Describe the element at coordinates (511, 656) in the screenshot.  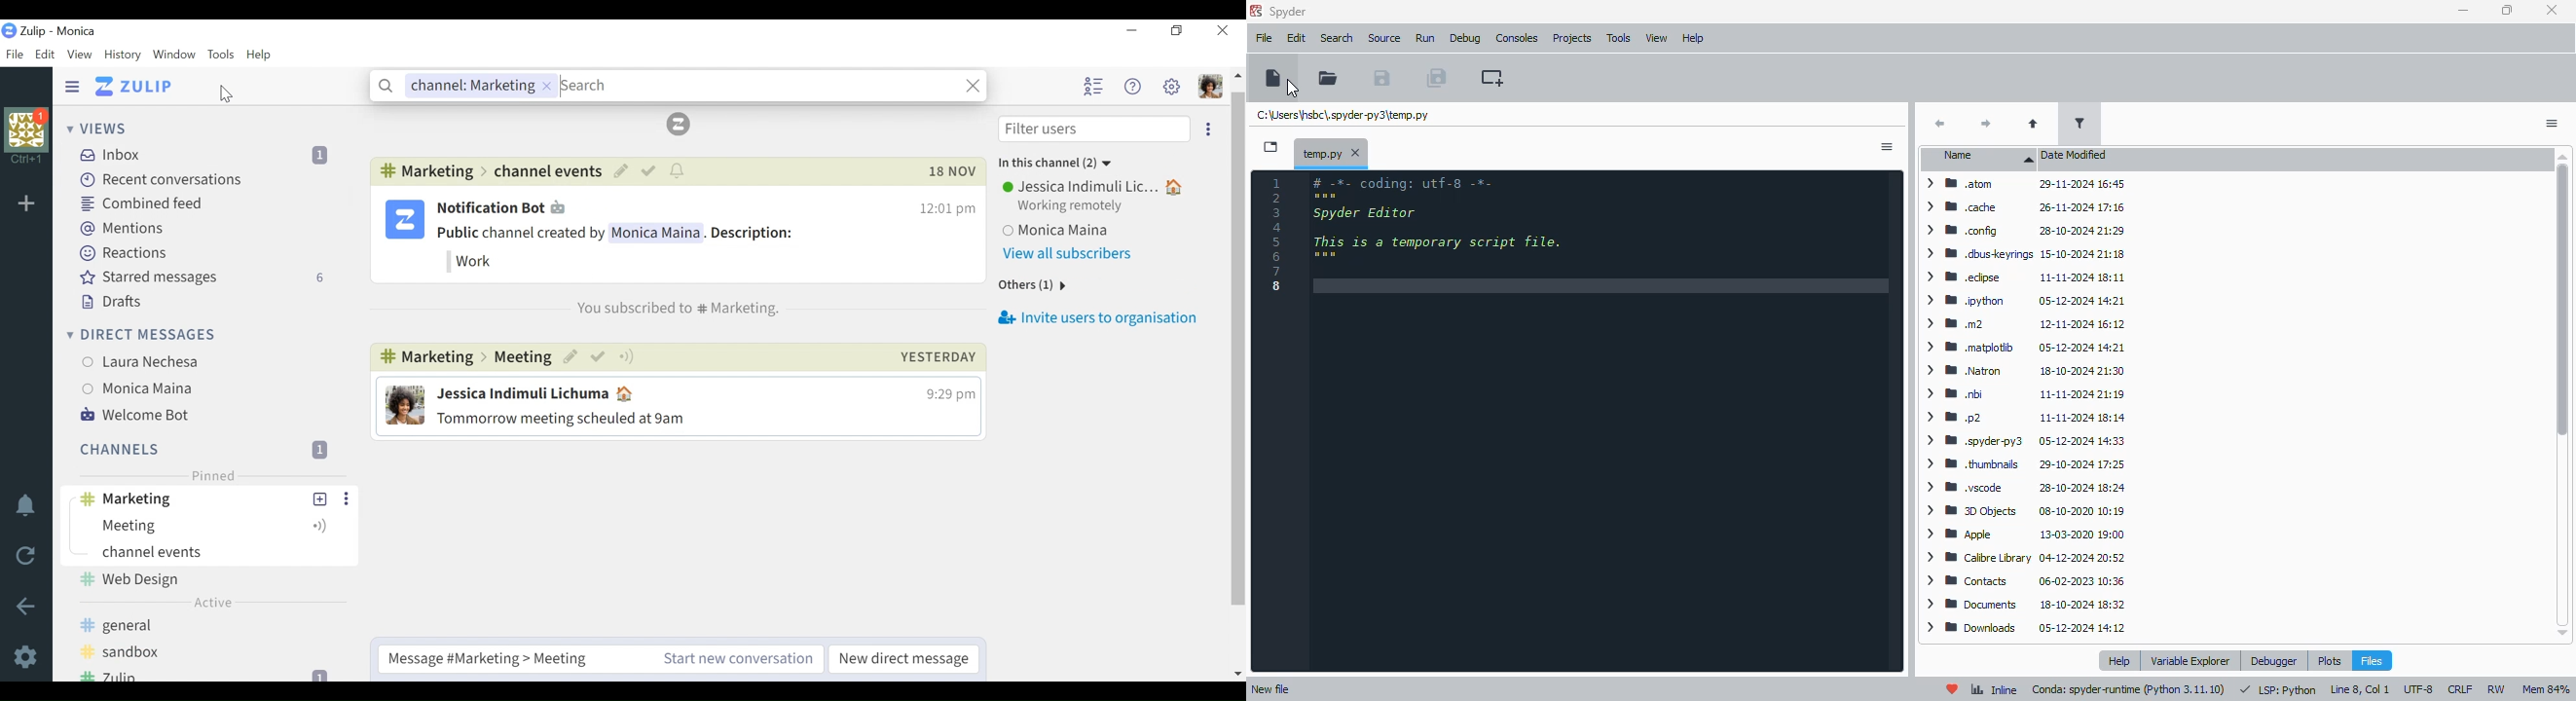
I see `Compose message` at that location.